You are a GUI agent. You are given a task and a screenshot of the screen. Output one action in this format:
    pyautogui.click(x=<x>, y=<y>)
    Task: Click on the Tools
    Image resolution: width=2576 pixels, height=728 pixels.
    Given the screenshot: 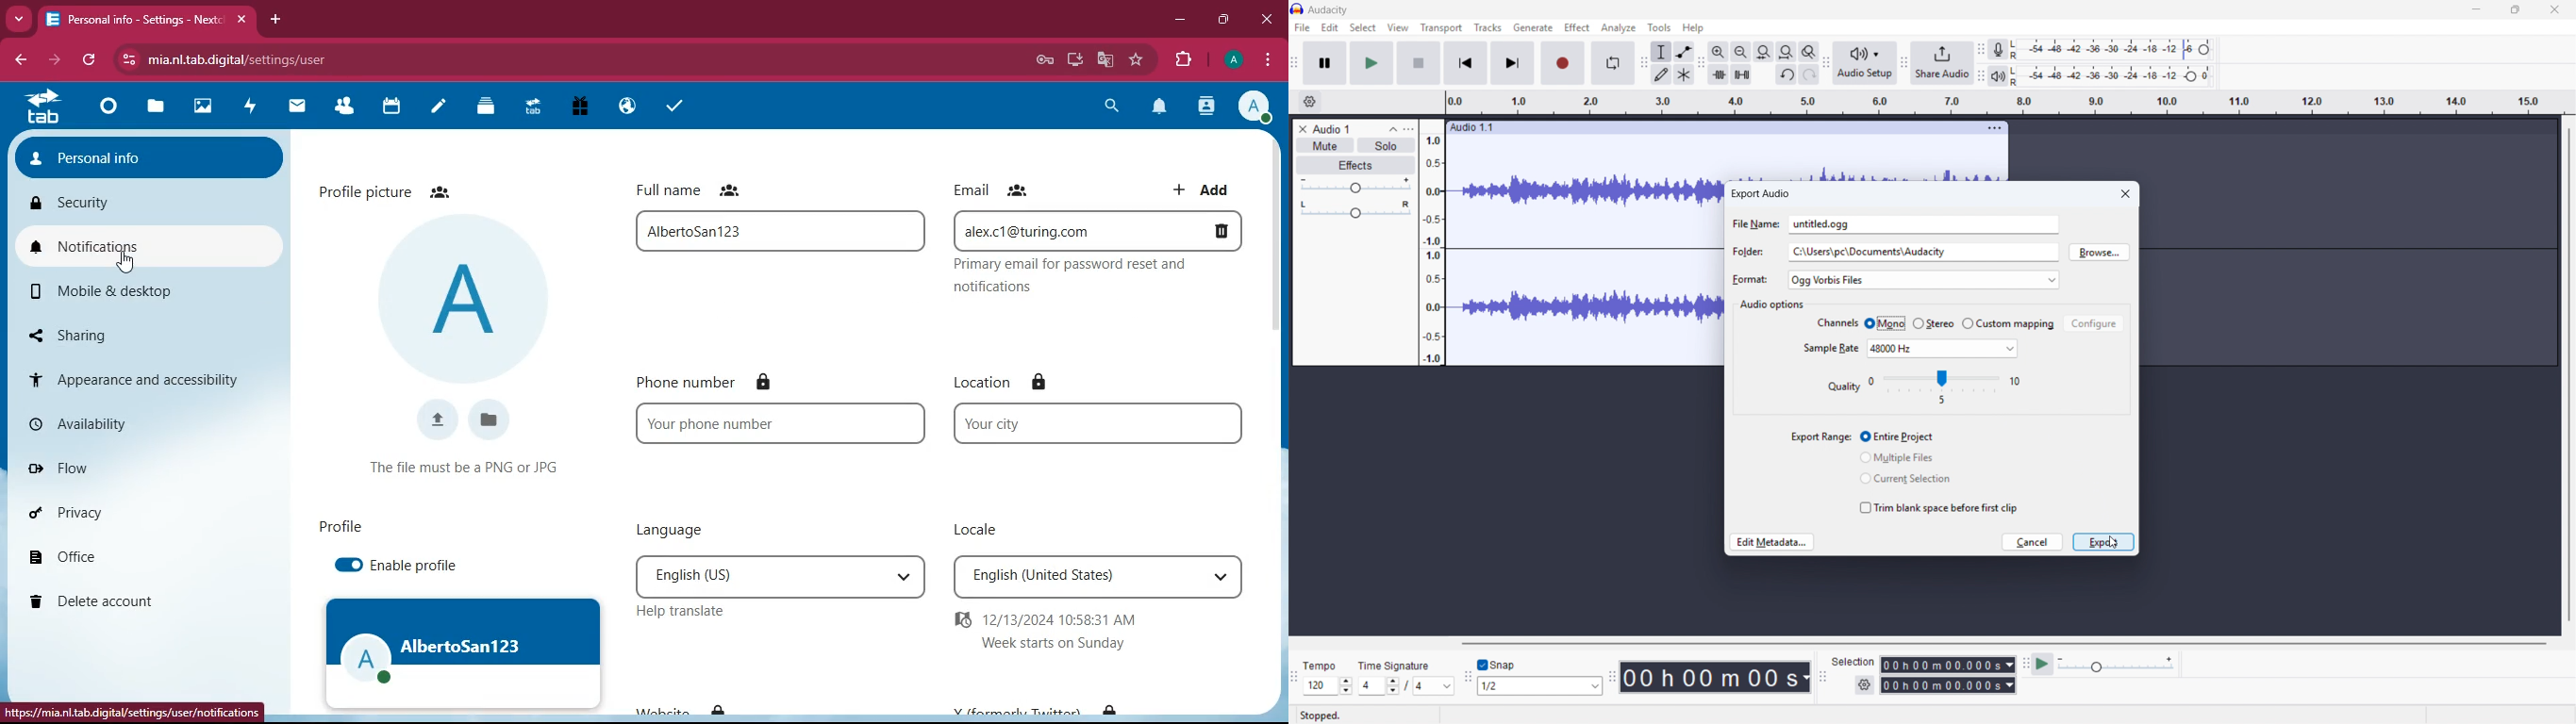 What is the action you would take?
    pyautogui.click(x=1660, y=27)
    